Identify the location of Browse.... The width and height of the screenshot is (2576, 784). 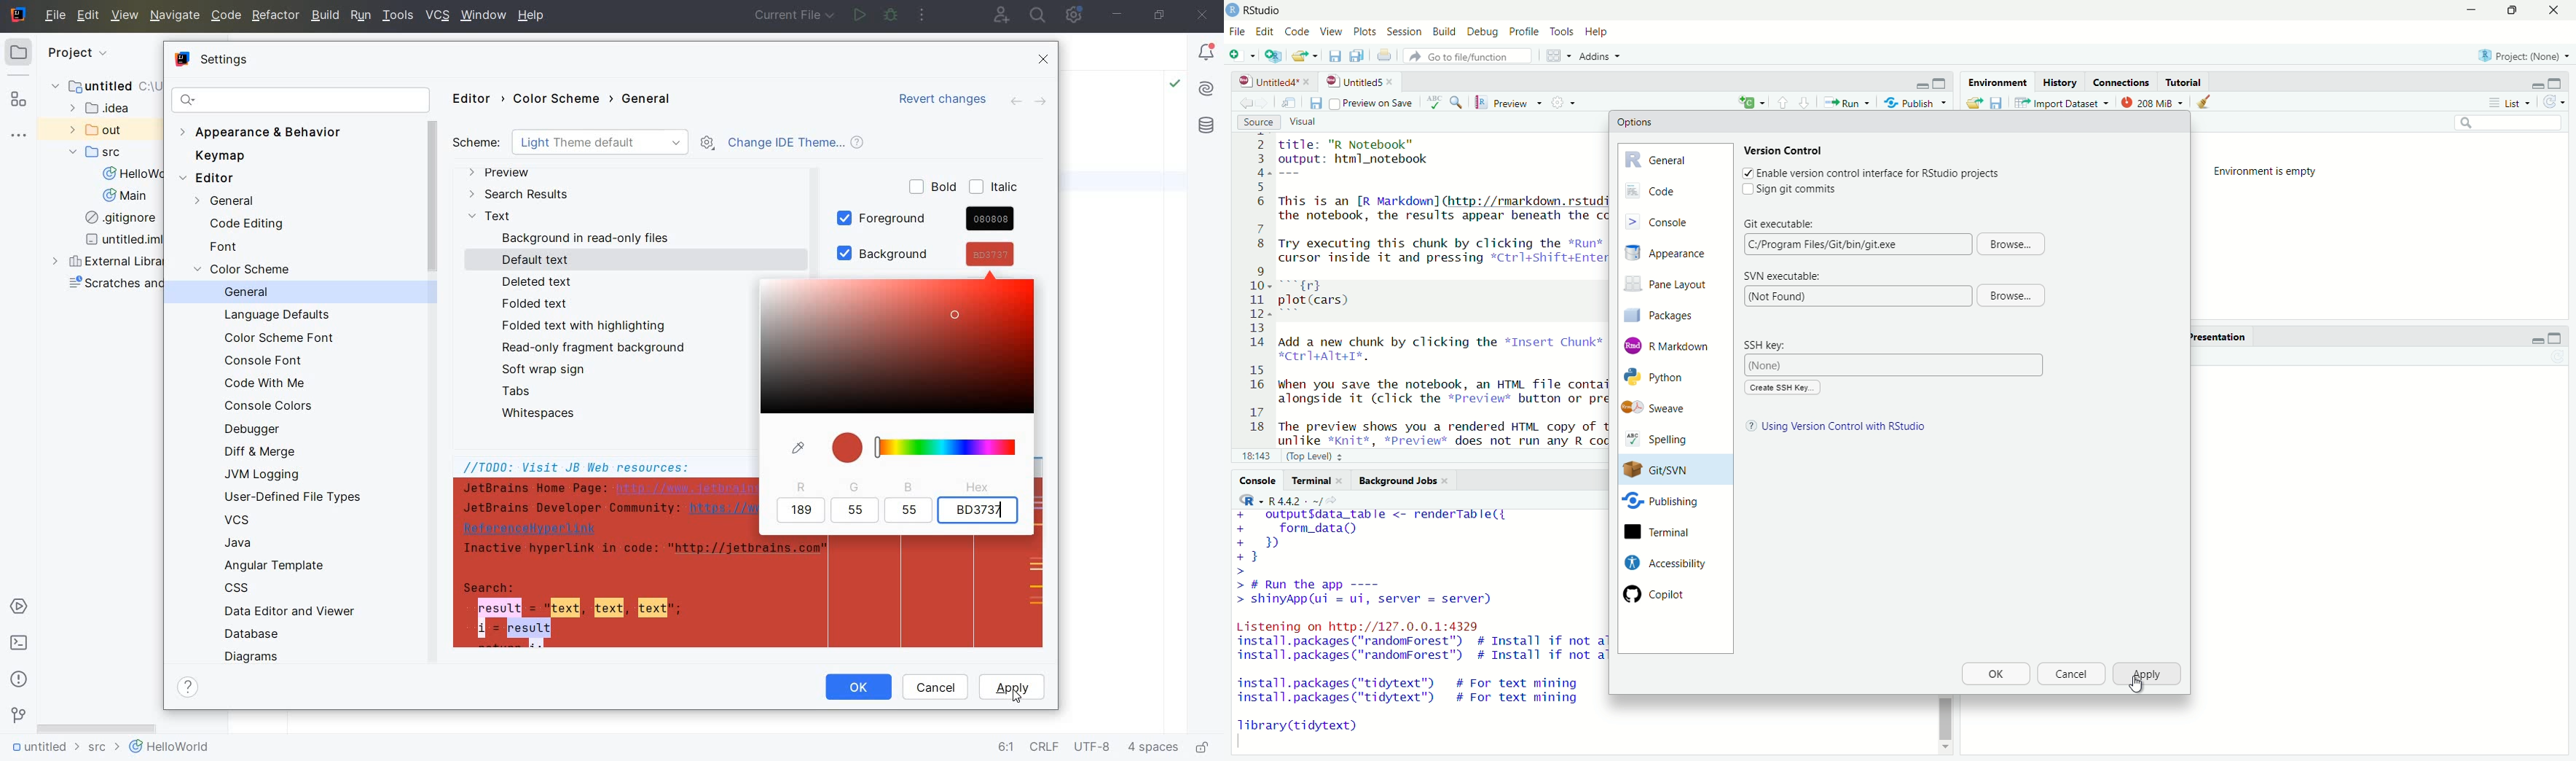
(2012, 243).